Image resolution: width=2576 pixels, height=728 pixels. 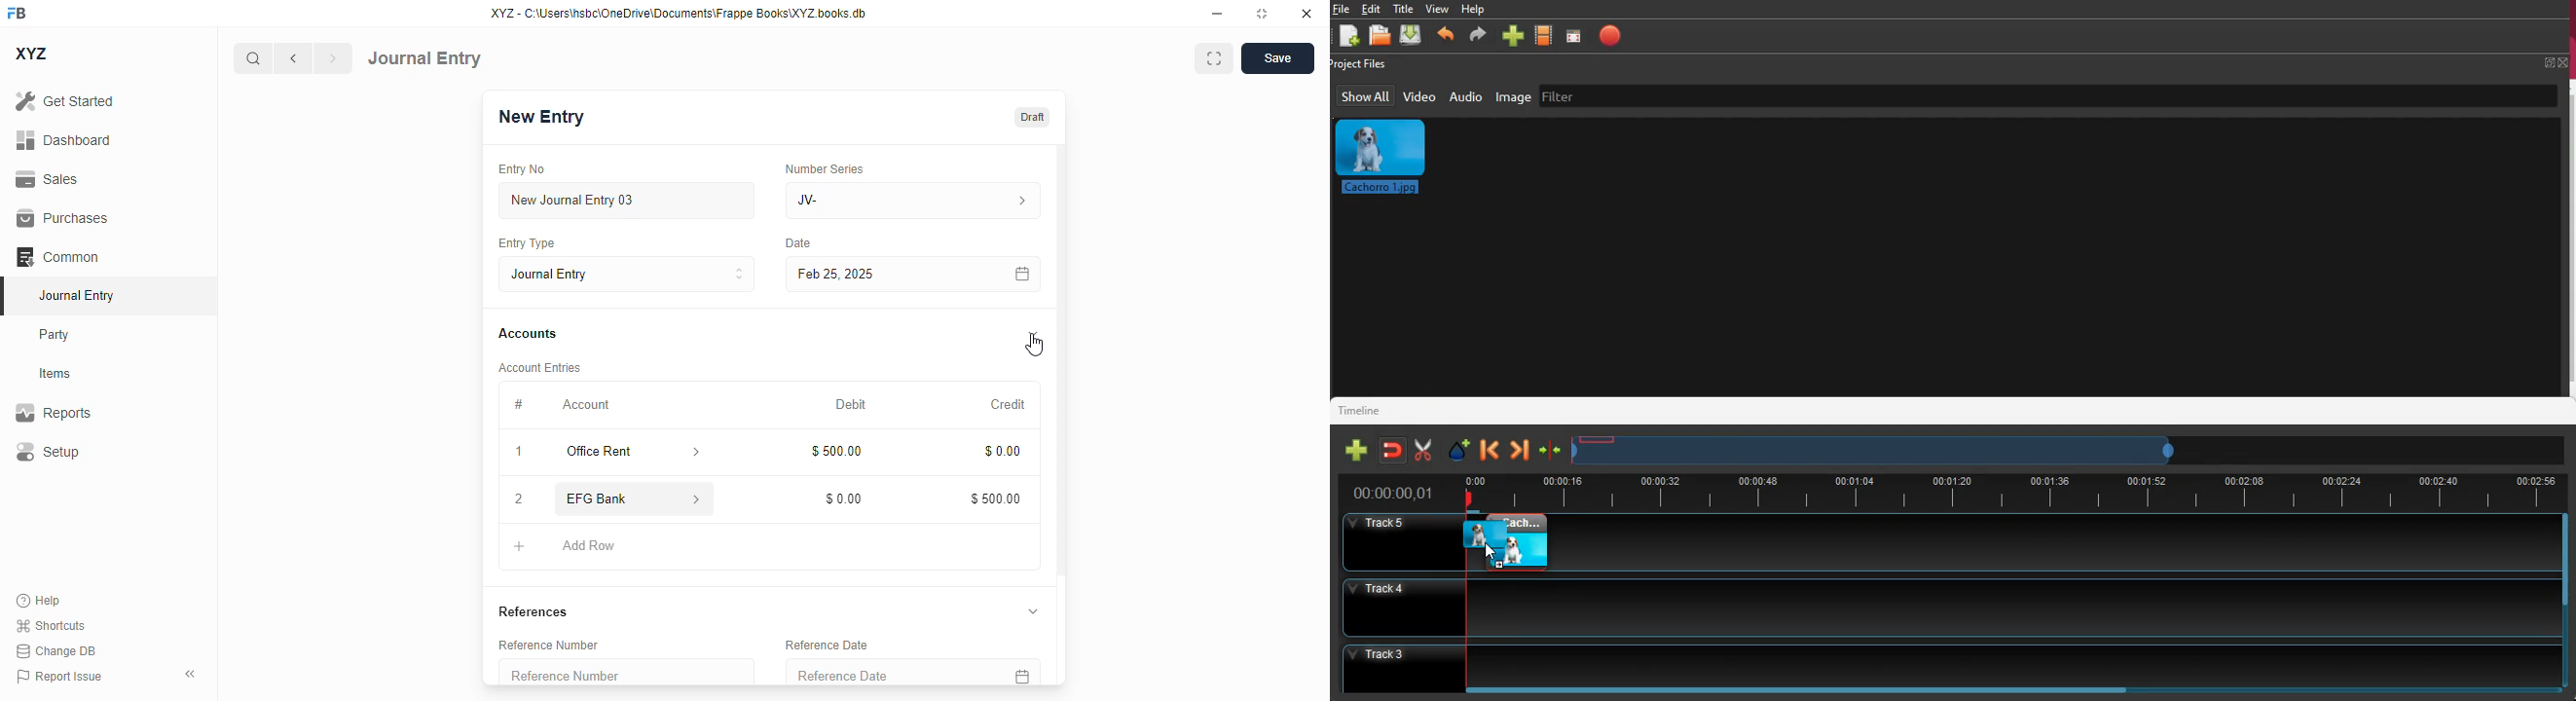 I want to click on new entry, so click(x=539, y=117).